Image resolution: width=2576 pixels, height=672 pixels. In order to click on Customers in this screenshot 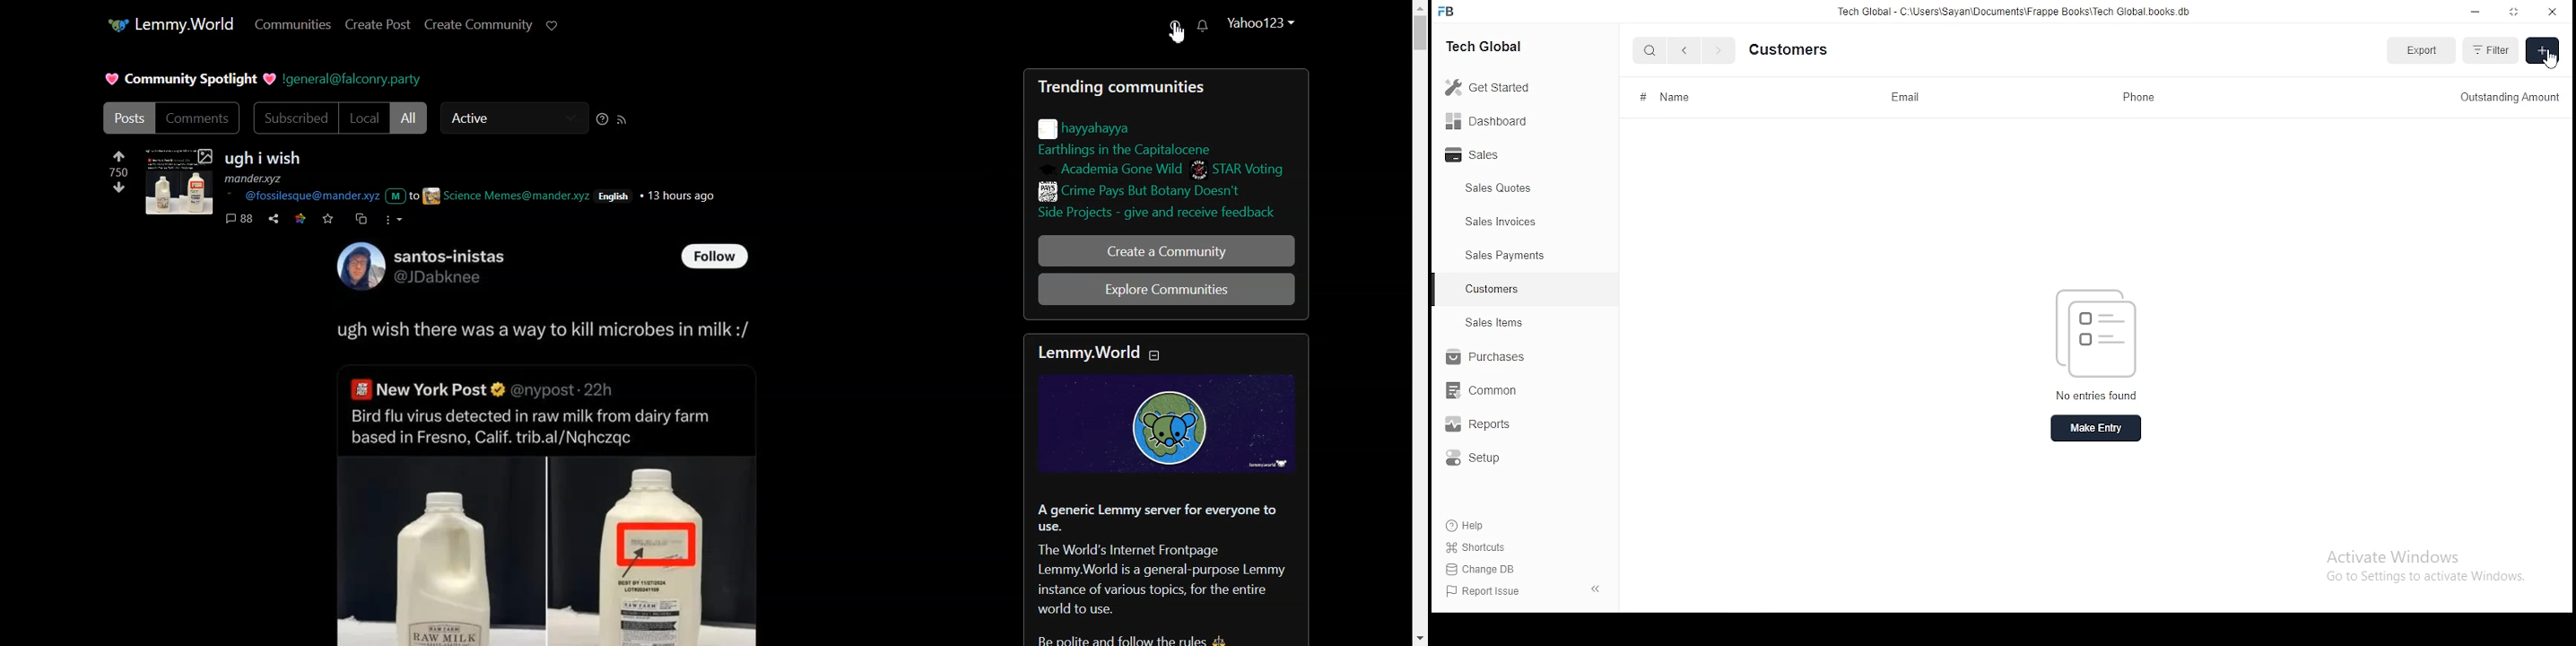, I will do `click(1797, 48)`.